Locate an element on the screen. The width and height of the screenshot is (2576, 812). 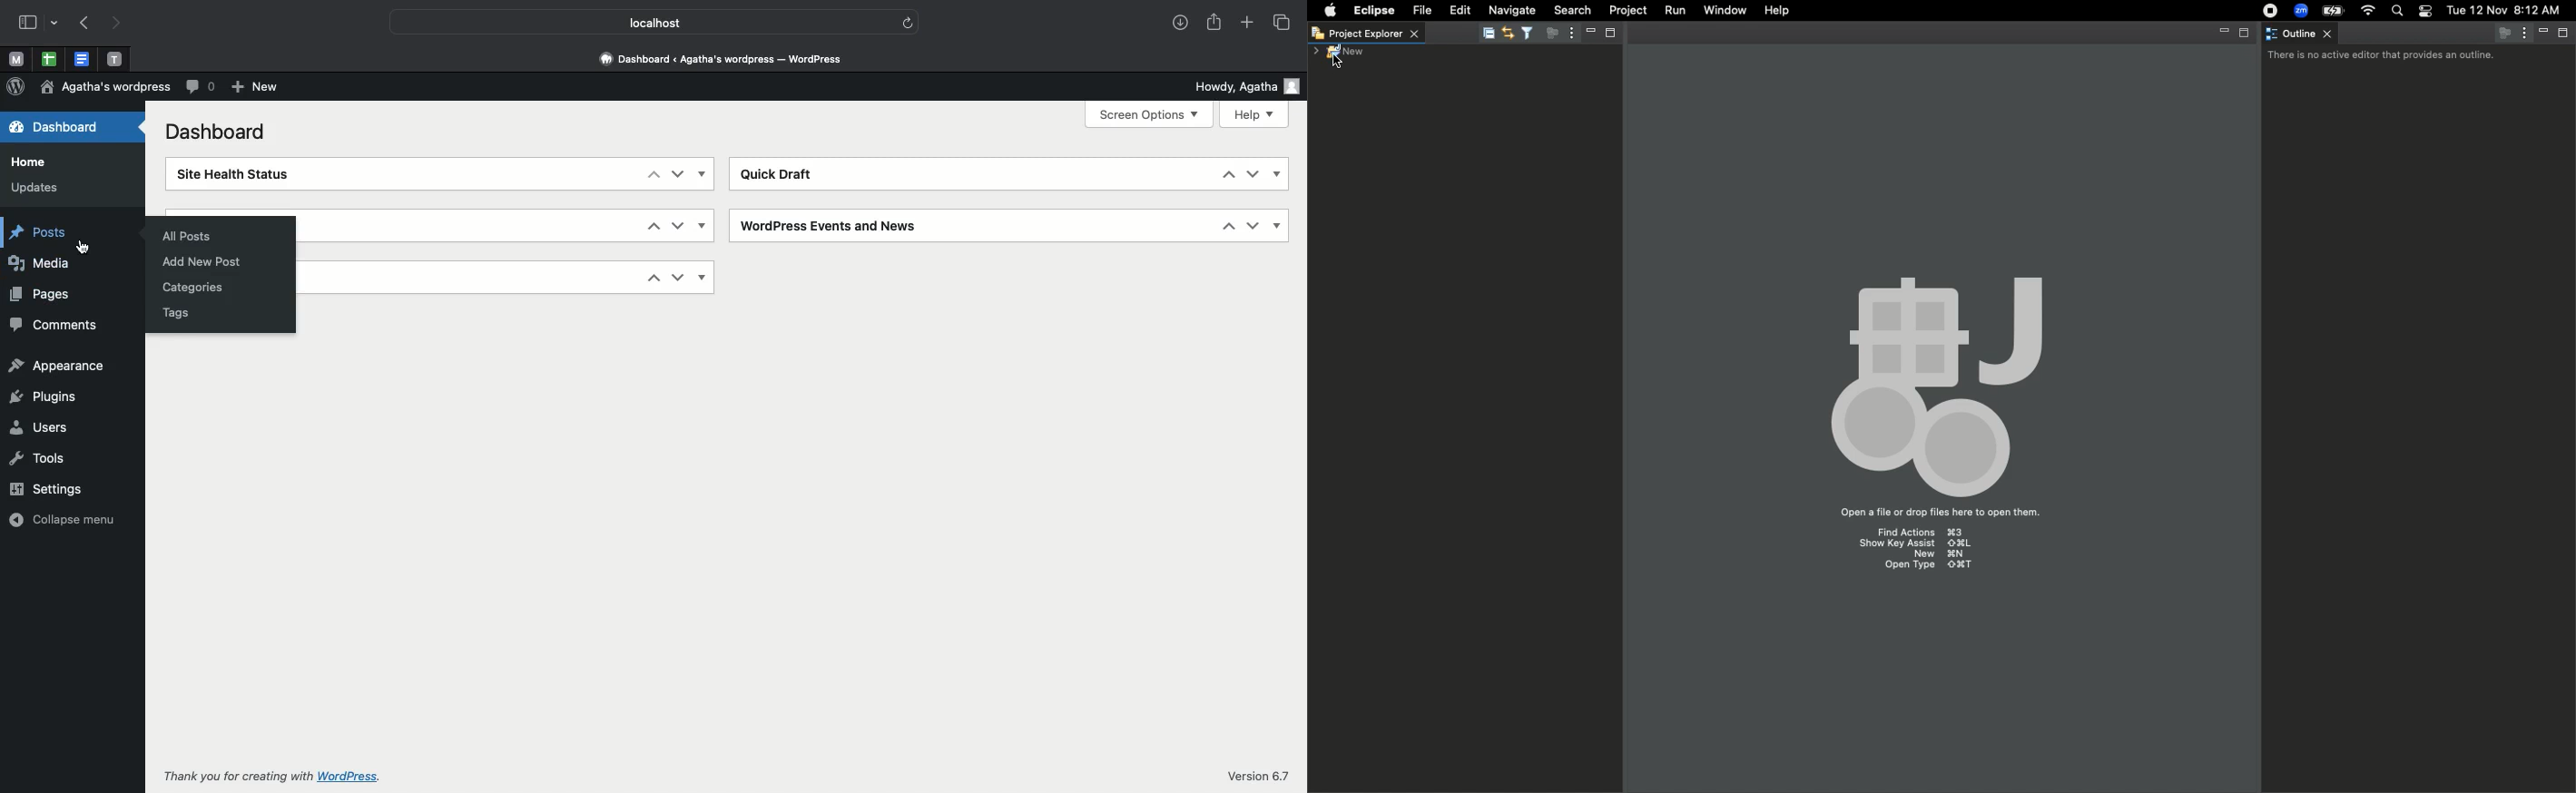
Add new tab is located at coordinates (1248, 24).